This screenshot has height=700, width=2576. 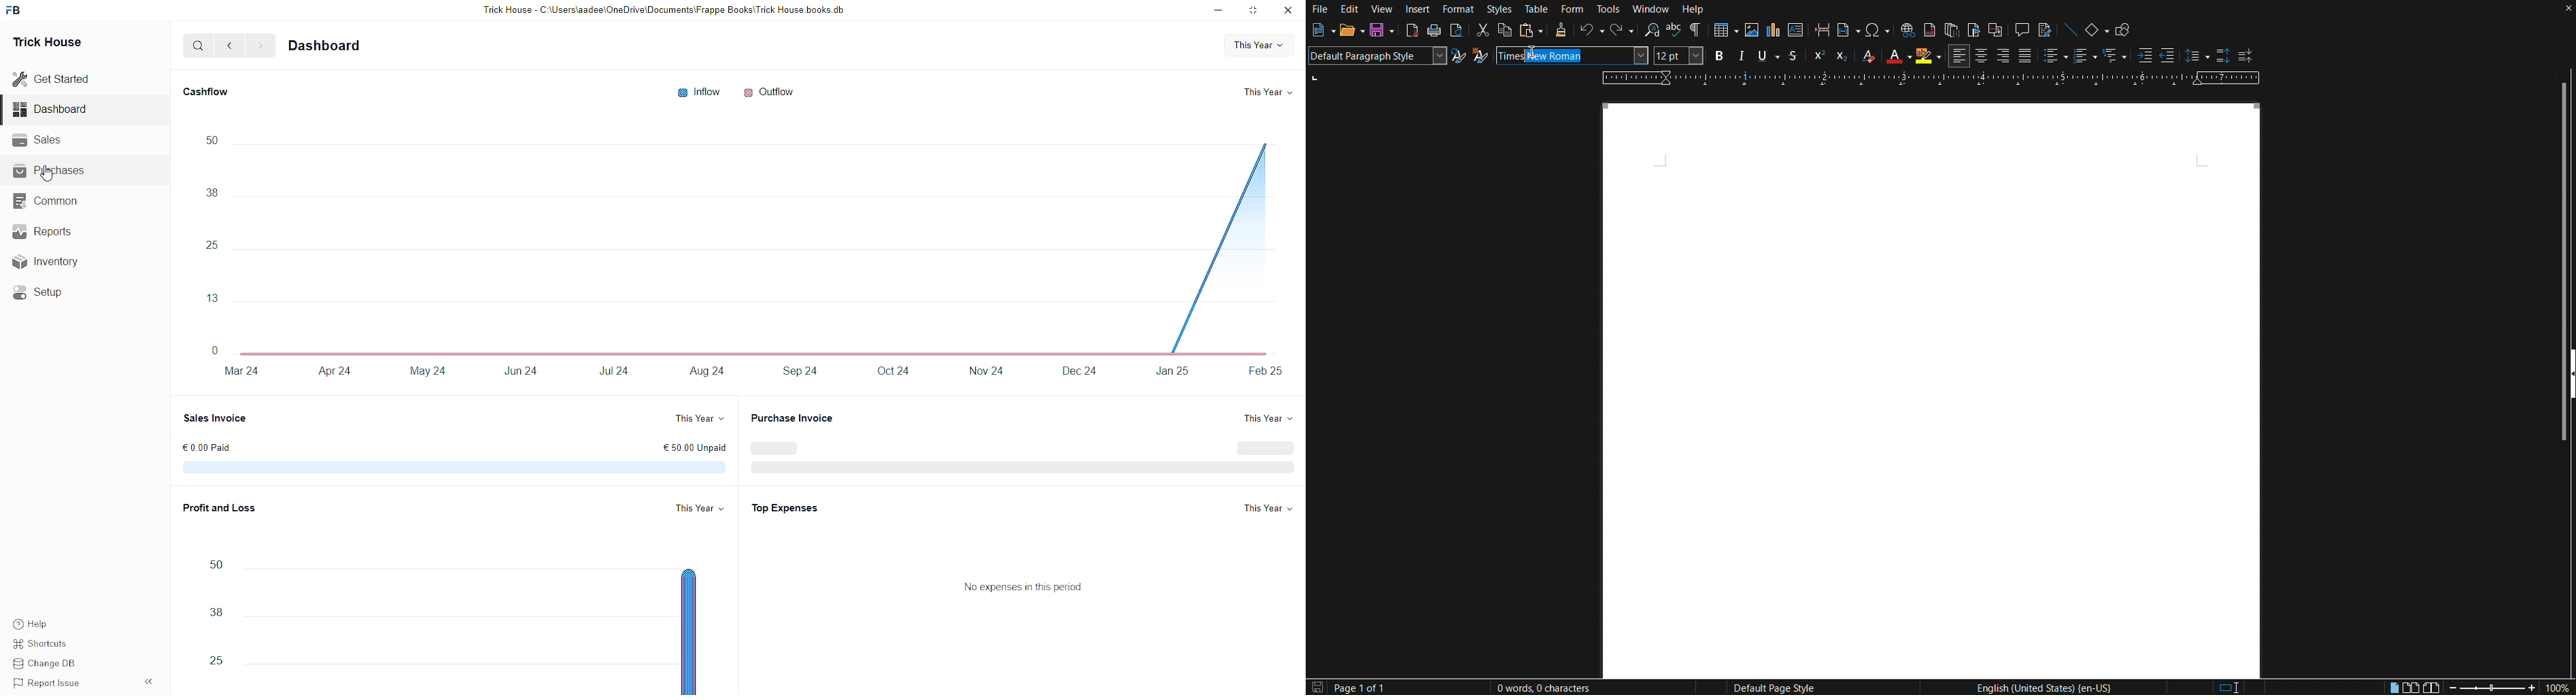 I want to click on Reports, so click(x=42, y=230).